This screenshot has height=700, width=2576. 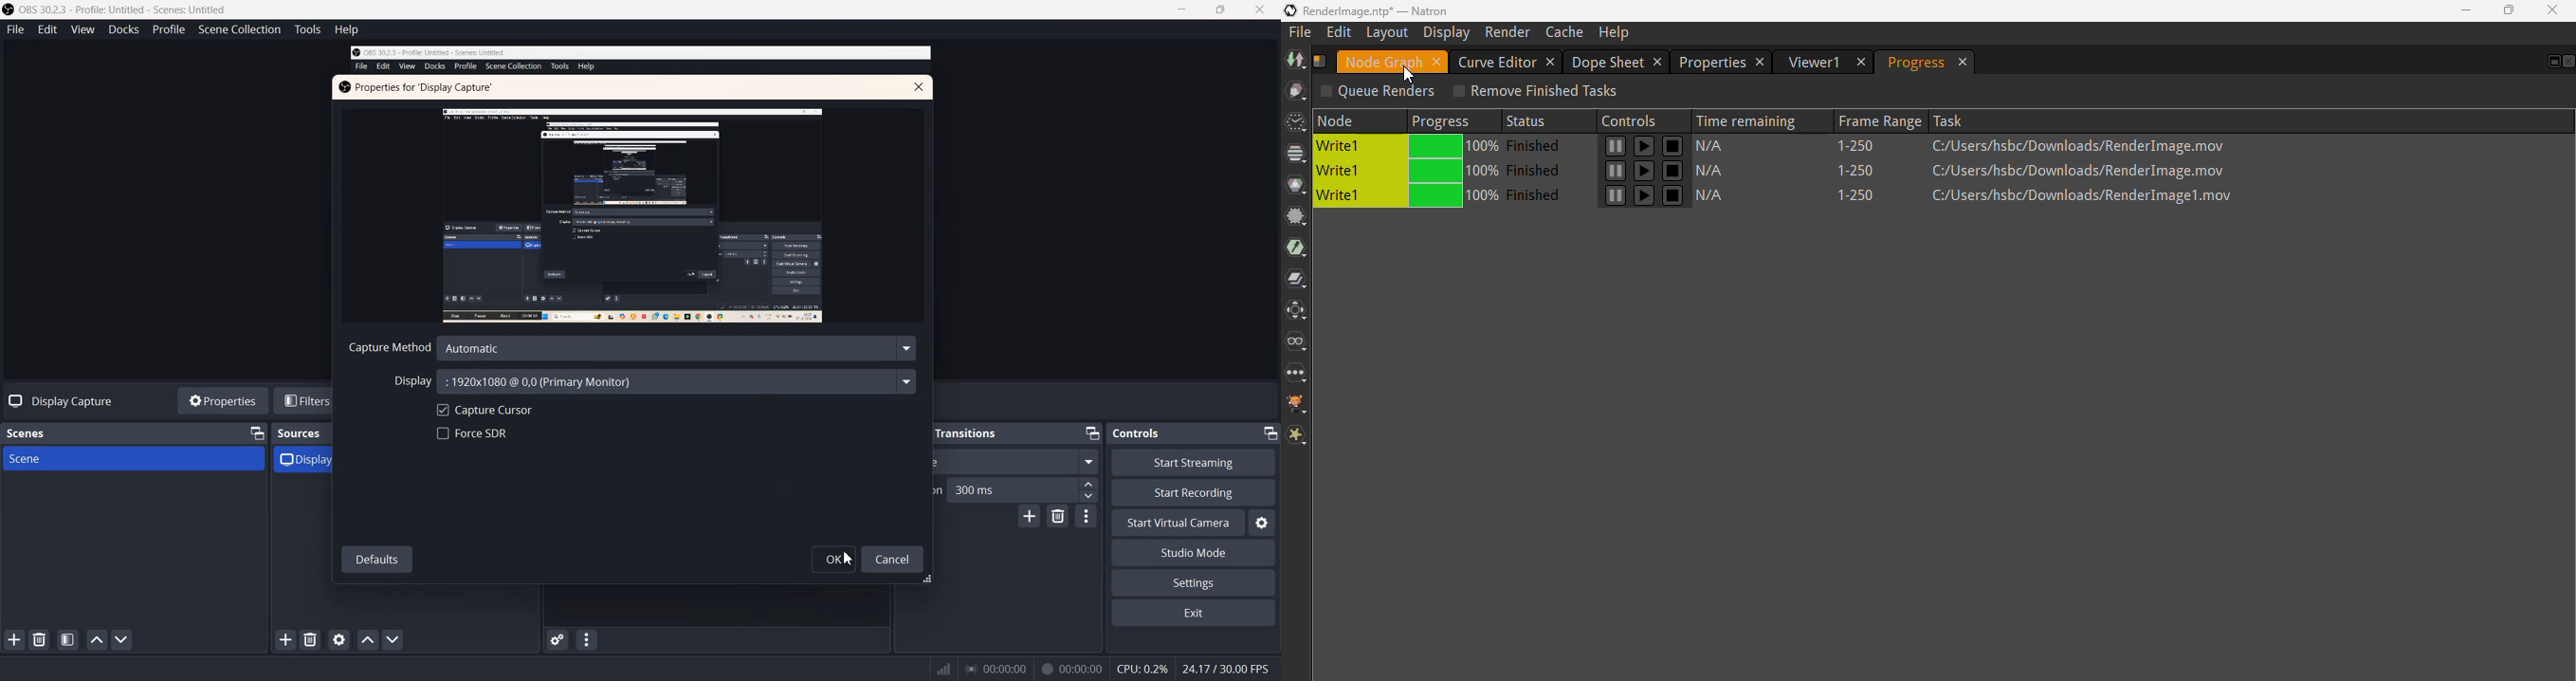 What do you see at coordinates (239, 29) in the screenshot?
I see `Scene Collection` at bounding box center [239, 29].